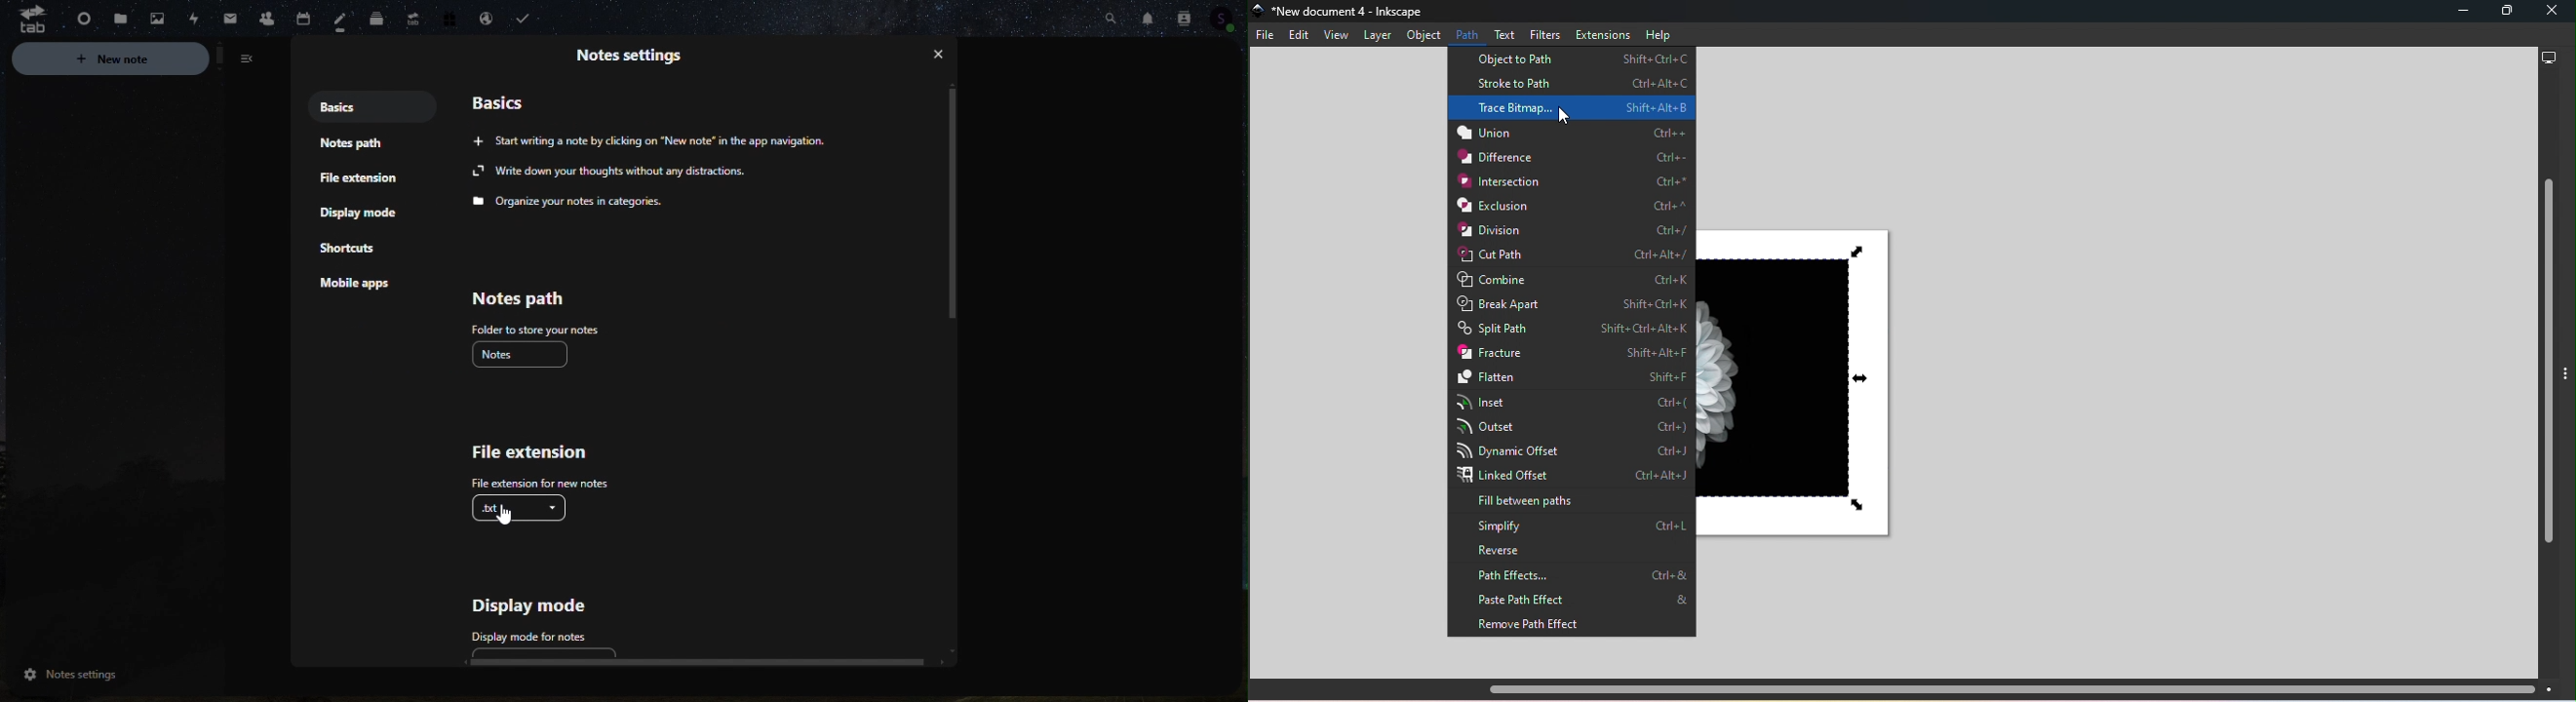 This screenshot has height=728, width=2576. Describe the element at coordinates (534, 297) in the screenshot. I see `Note path` at that location.